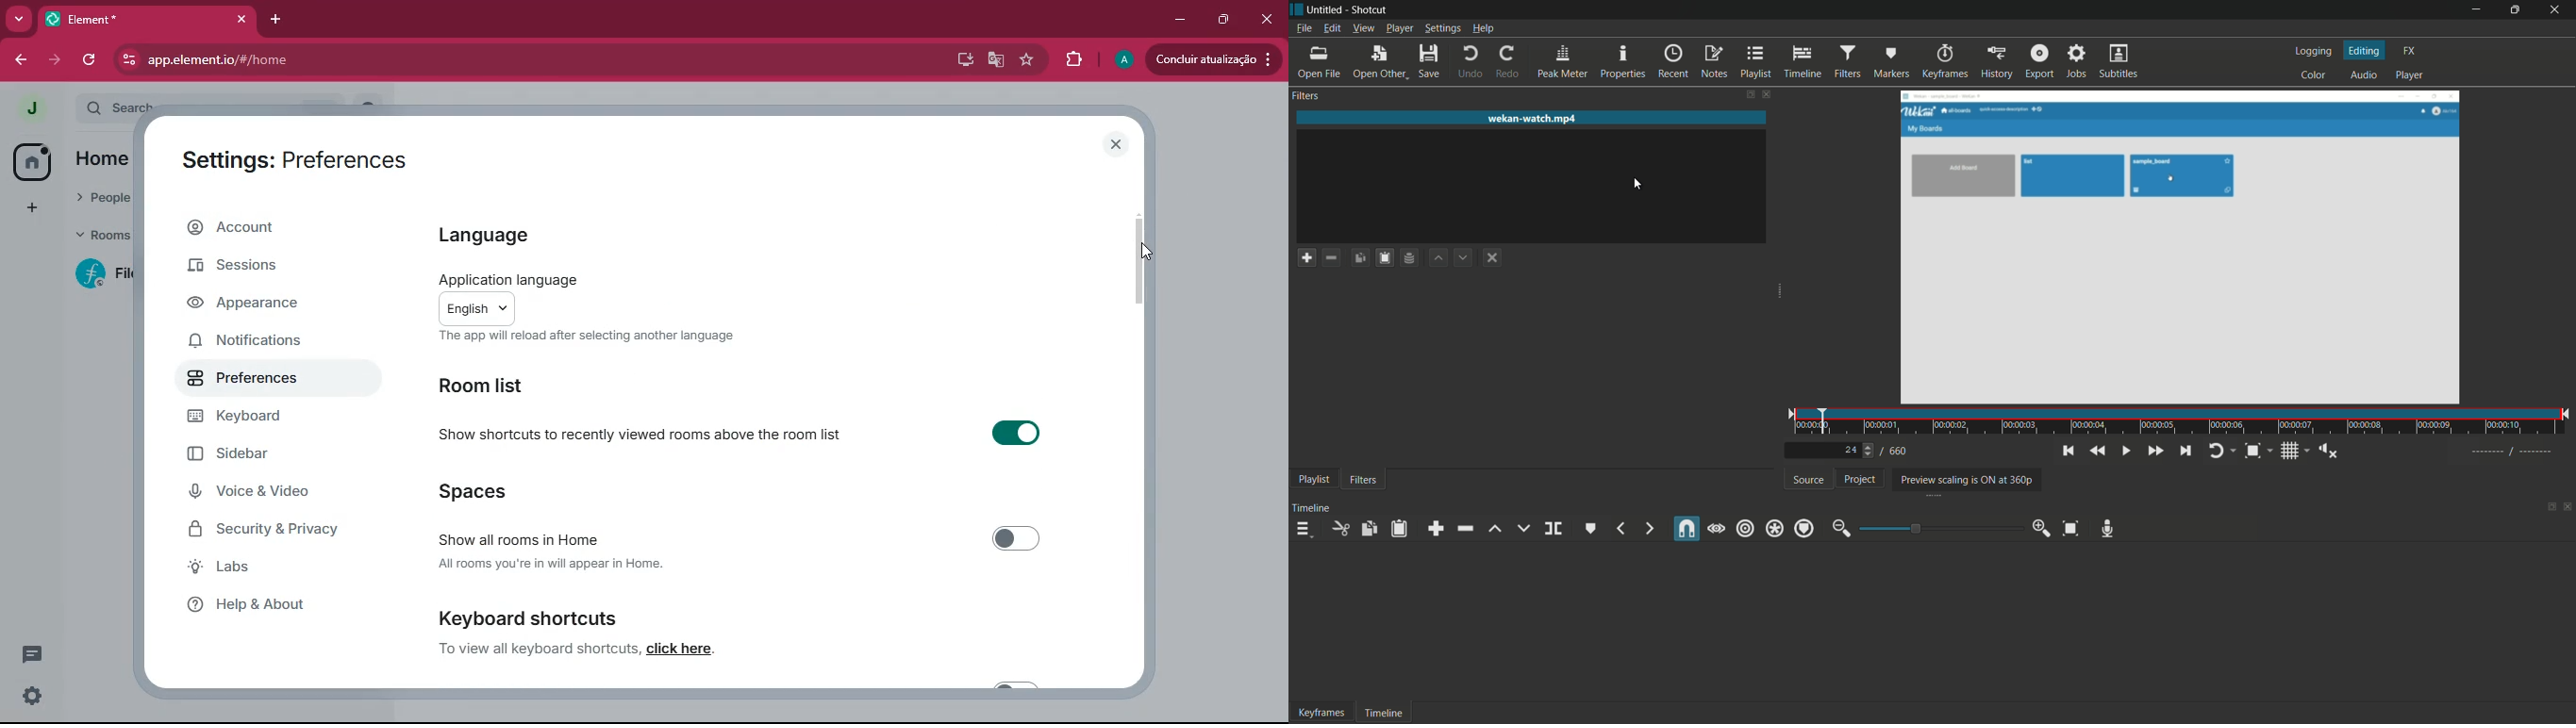  What do you see at coordinates (1358, 258) in the screenshot?
I see `copy checked filters` at bounding box center [1358, 258].